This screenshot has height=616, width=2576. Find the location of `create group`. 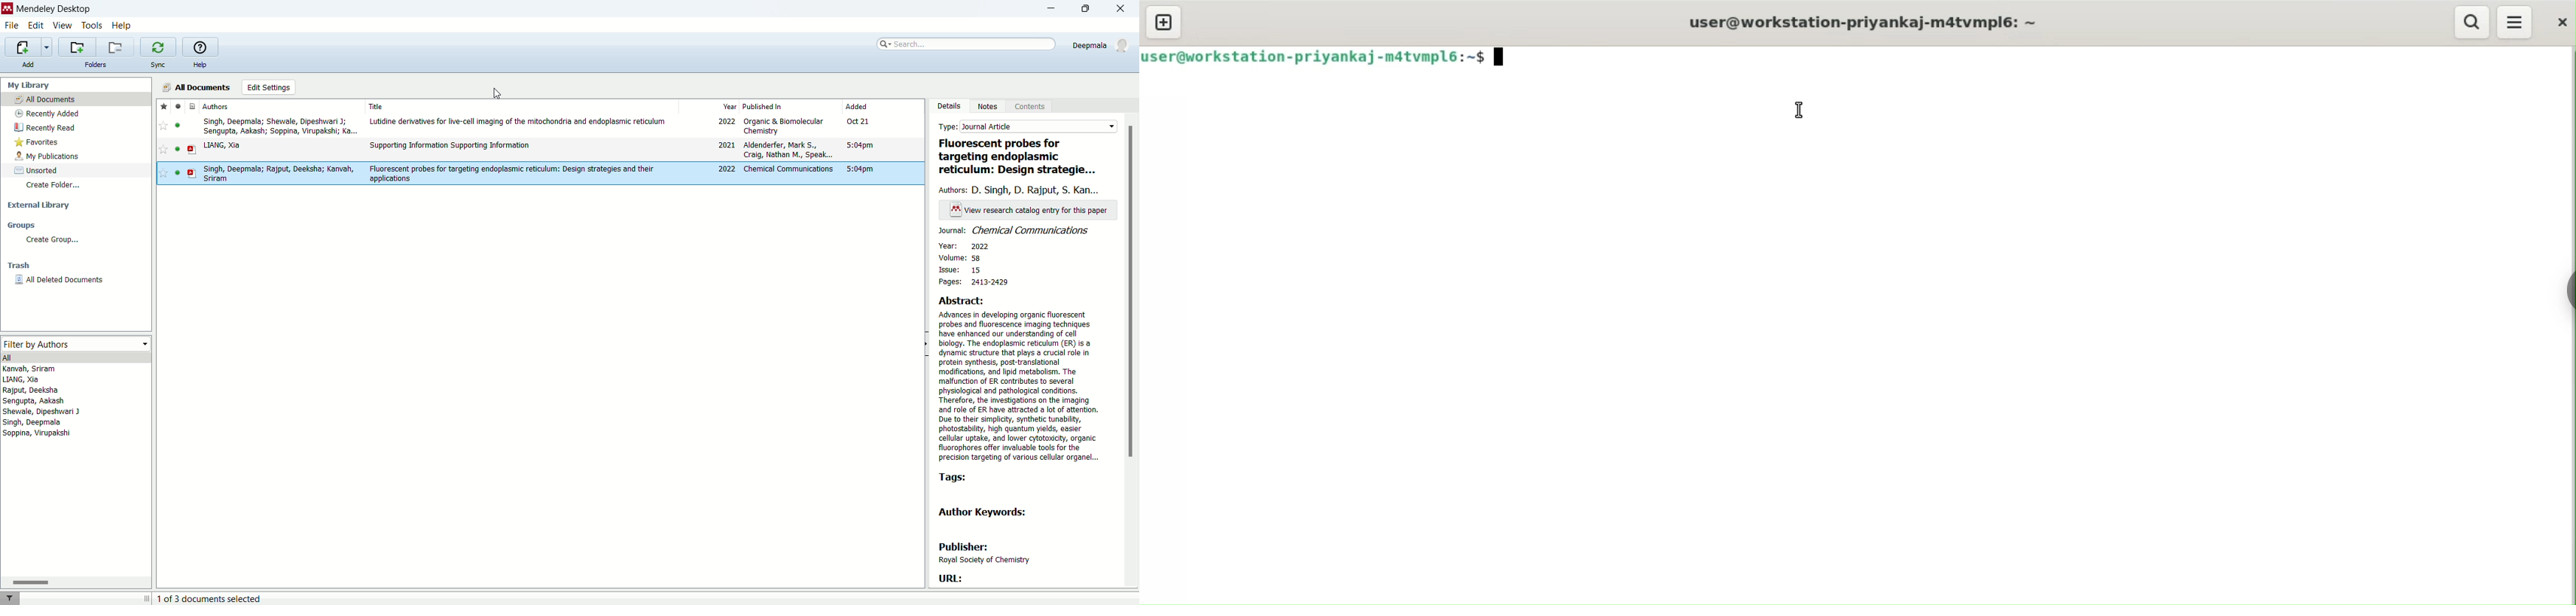

create group is located at coordinates (51, 241).